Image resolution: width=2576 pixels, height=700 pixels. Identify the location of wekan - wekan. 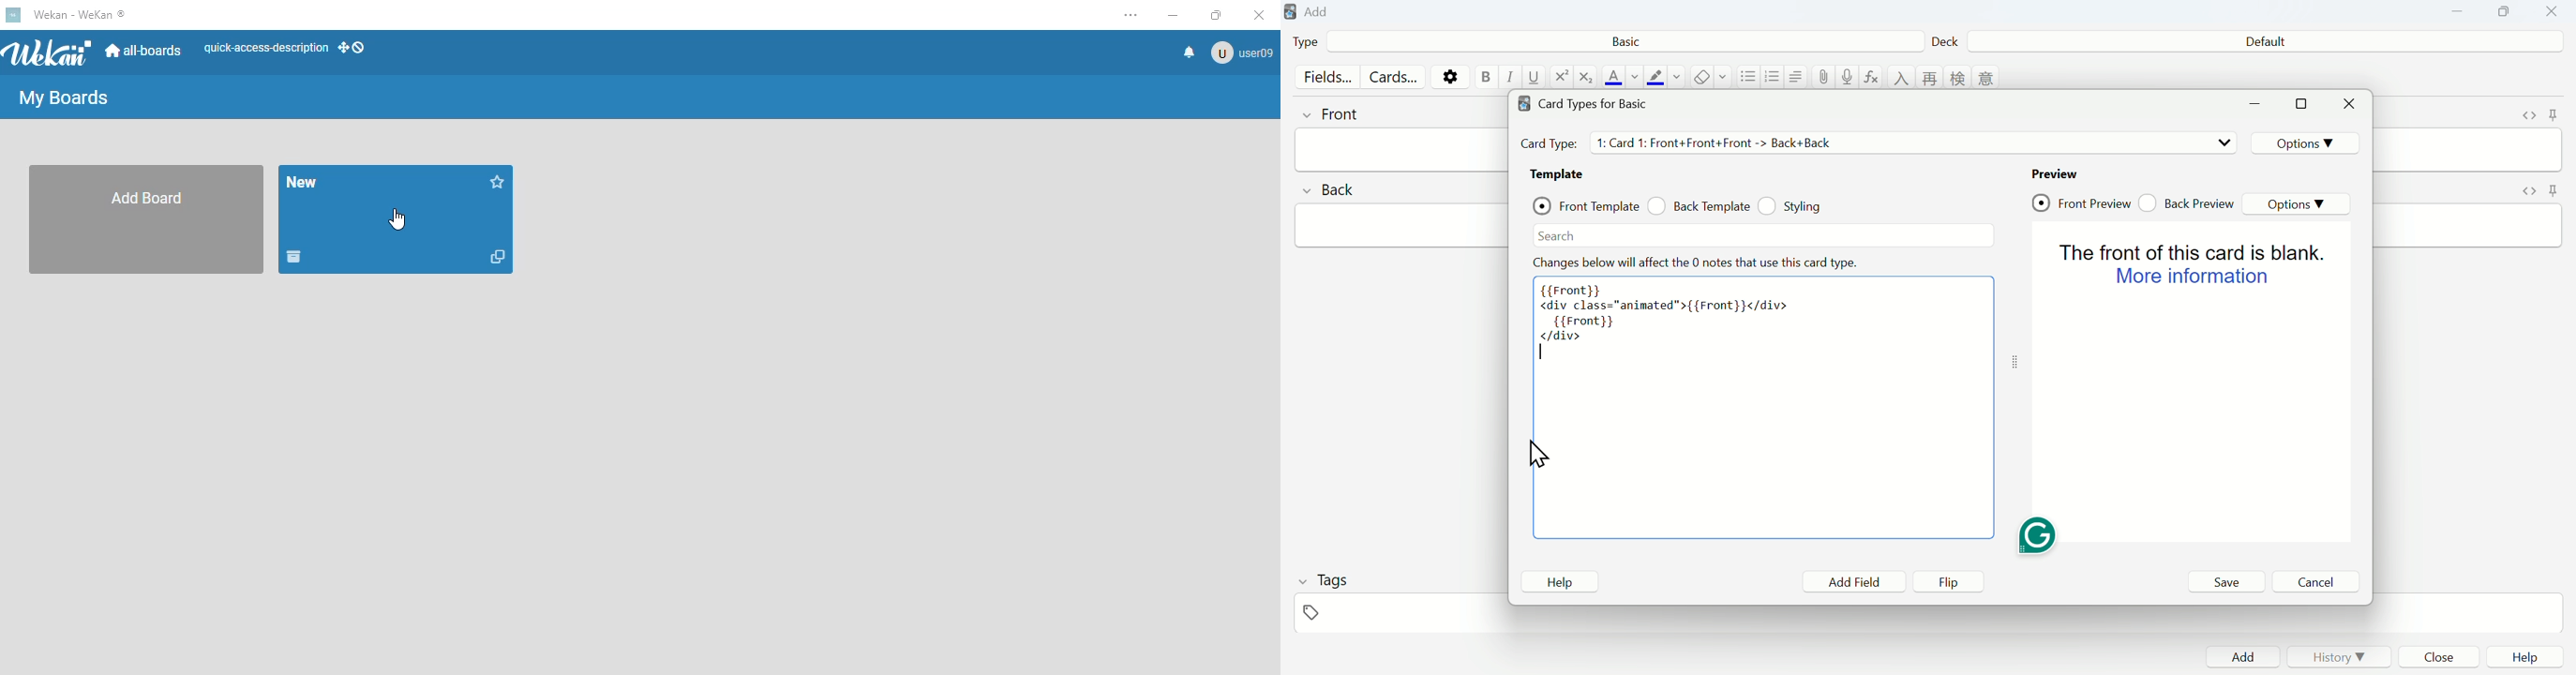
(80, 14).